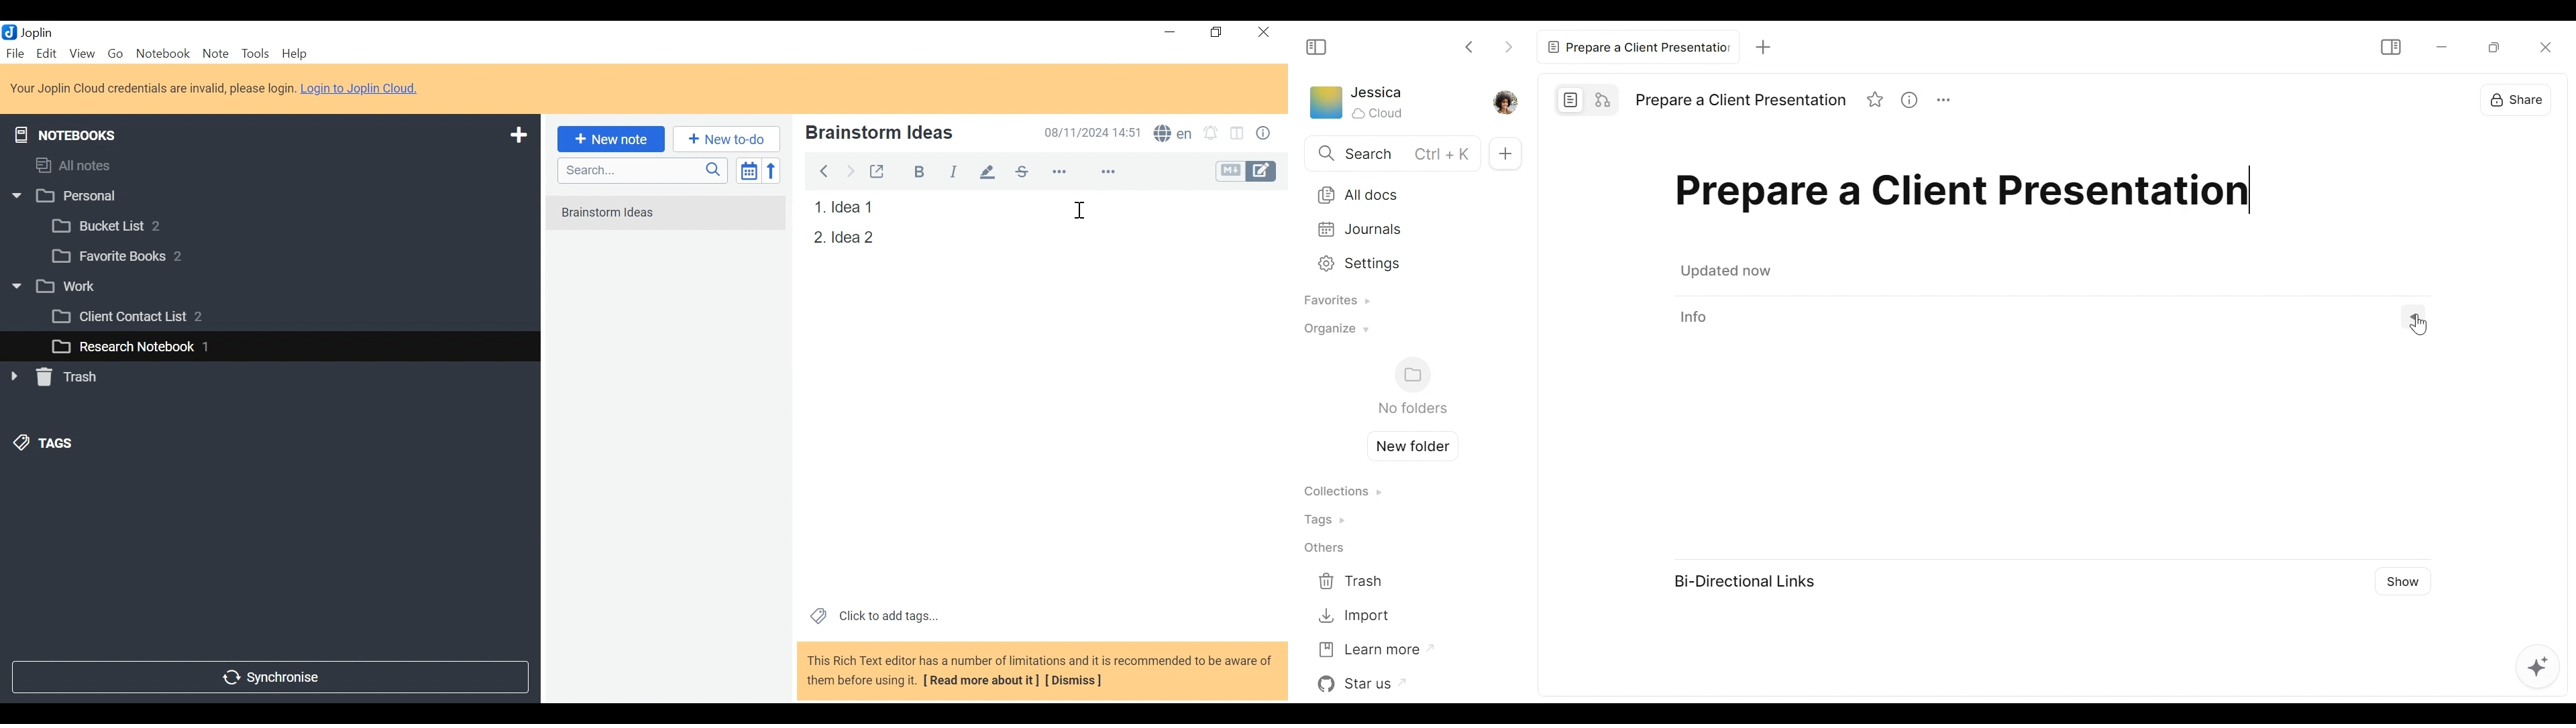 This screenshot has width=2576, height=728. I want to click on View, so click(82, 53).